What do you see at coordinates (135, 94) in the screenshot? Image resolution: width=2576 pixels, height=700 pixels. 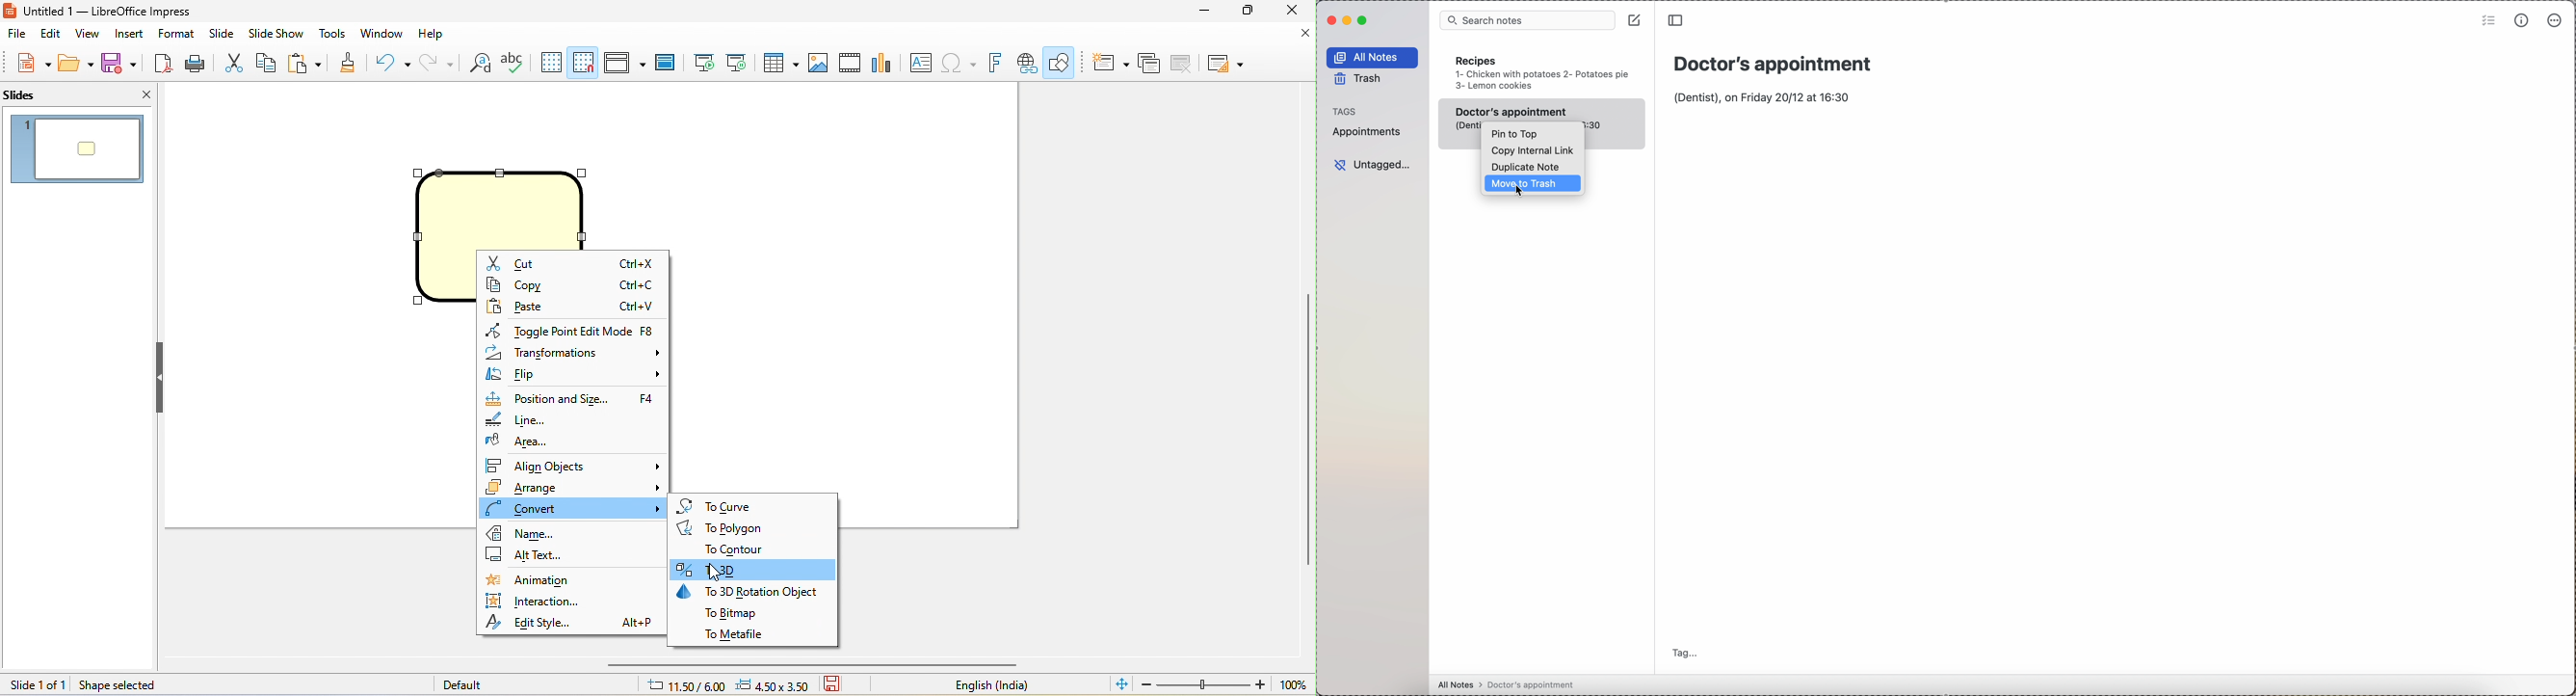 I see `close` at bounding box center [135, 94].